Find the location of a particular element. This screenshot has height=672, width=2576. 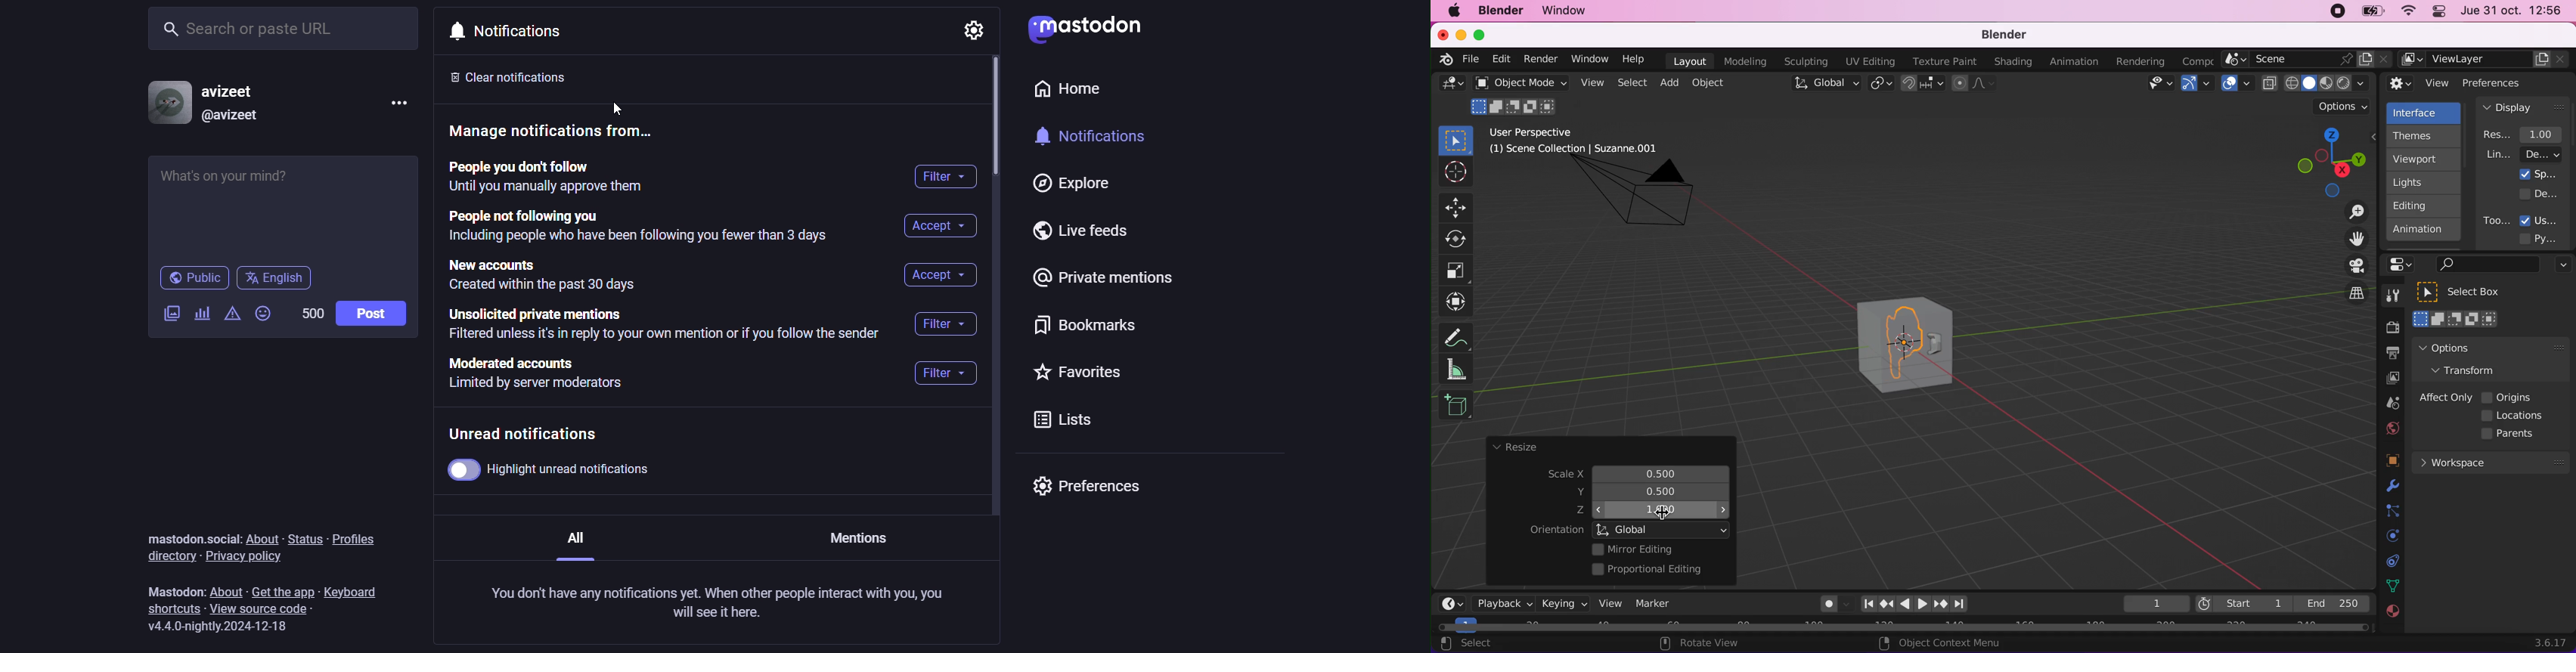

animation is located at coordinates (2077, 62).